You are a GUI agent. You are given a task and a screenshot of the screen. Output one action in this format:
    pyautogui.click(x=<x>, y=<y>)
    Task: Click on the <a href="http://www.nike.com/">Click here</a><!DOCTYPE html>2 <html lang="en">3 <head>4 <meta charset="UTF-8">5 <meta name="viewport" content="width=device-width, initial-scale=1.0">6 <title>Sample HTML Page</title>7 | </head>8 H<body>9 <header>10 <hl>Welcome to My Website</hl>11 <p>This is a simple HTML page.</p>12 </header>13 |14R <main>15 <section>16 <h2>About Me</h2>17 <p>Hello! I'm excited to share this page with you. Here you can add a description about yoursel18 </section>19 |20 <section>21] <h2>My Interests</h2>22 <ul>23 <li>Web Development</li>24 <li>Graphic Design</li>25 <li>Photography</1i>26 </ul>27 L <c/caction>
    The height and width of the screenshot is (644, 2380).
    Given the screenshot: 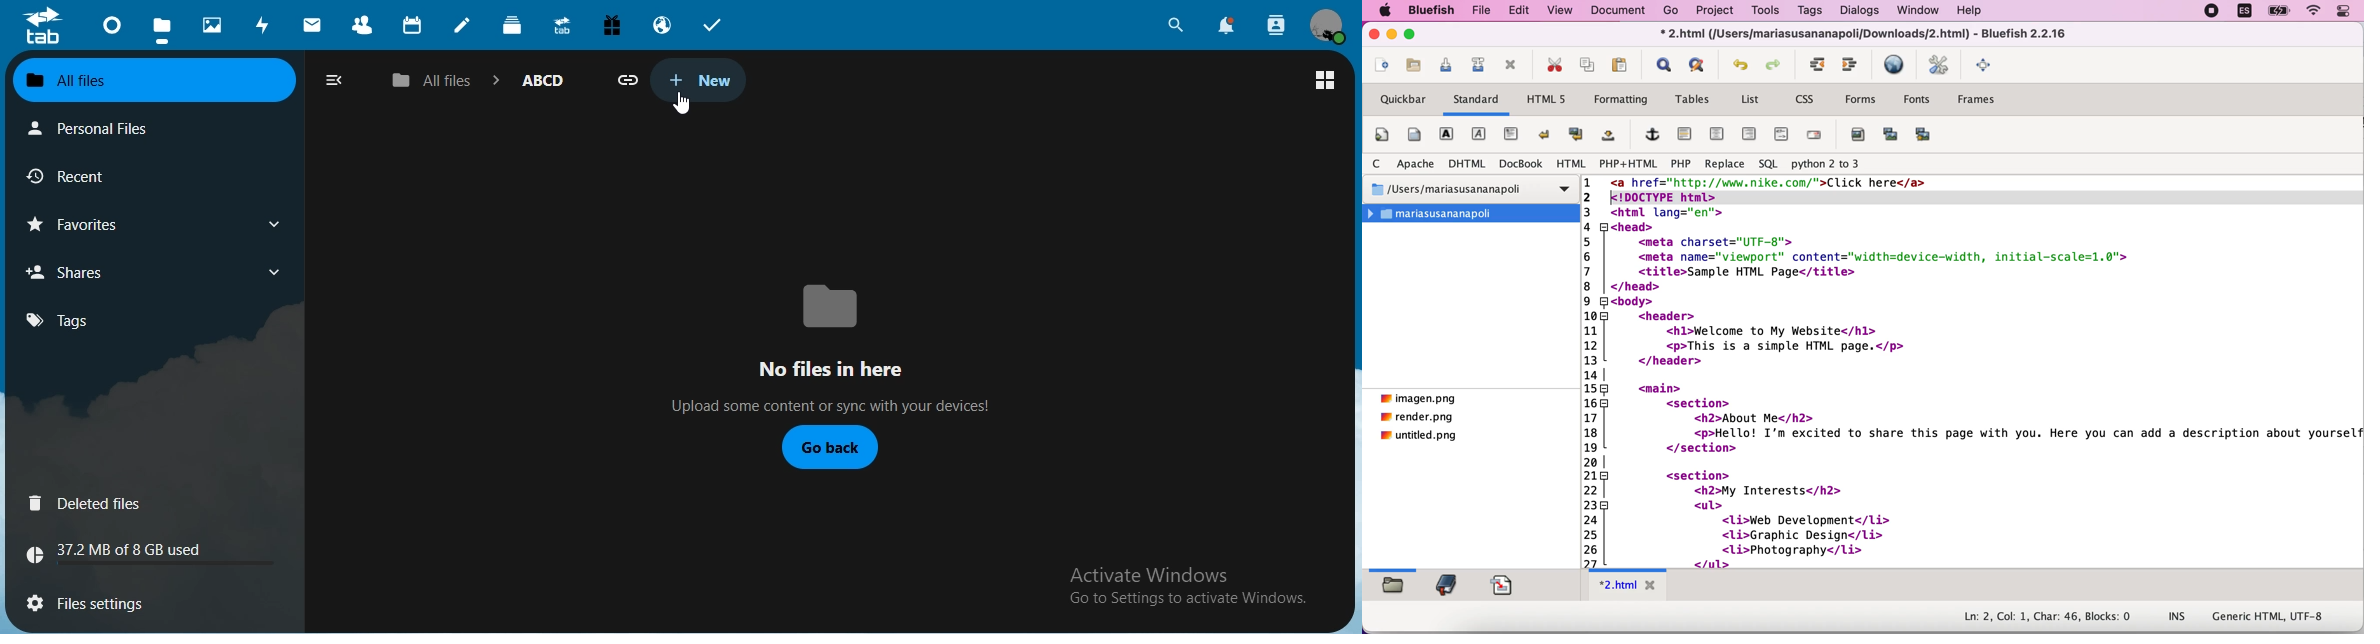 What is the action you would take?
    pyautogui.click(x=1969, y=373)
    